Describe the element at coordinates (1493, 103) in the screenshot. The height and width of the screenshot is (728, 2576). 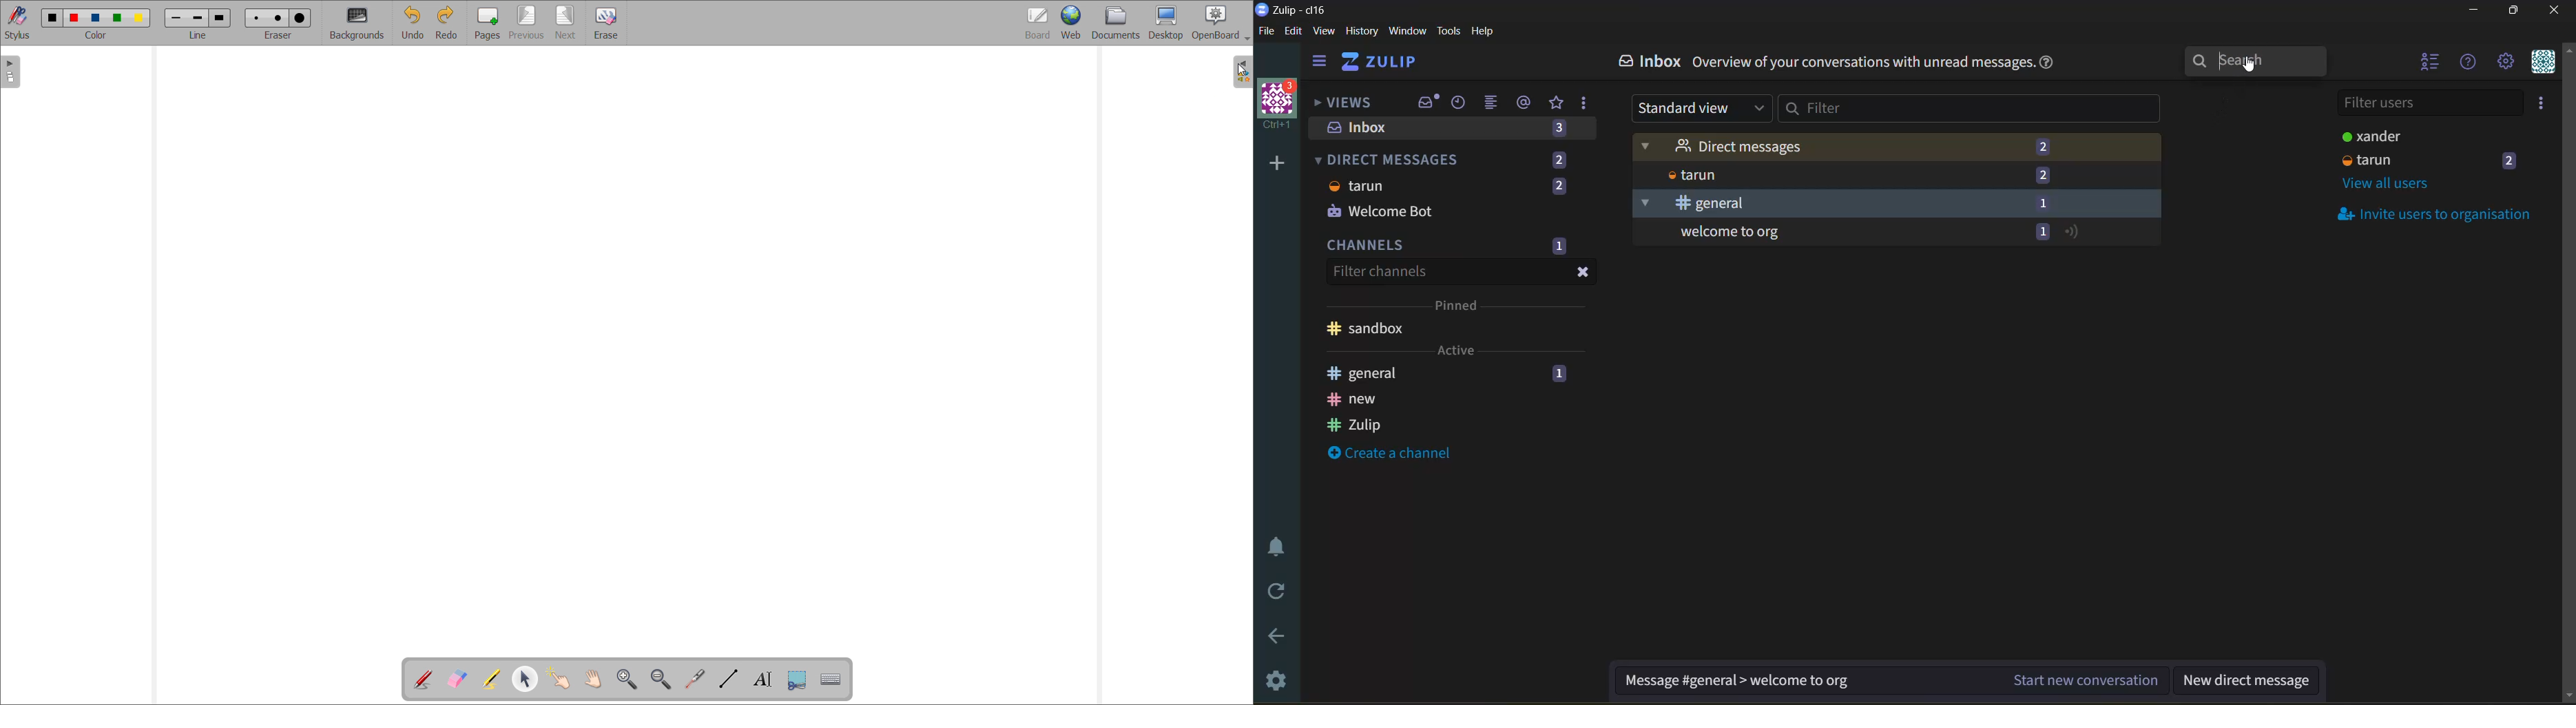
I see `combined feed` at that location.